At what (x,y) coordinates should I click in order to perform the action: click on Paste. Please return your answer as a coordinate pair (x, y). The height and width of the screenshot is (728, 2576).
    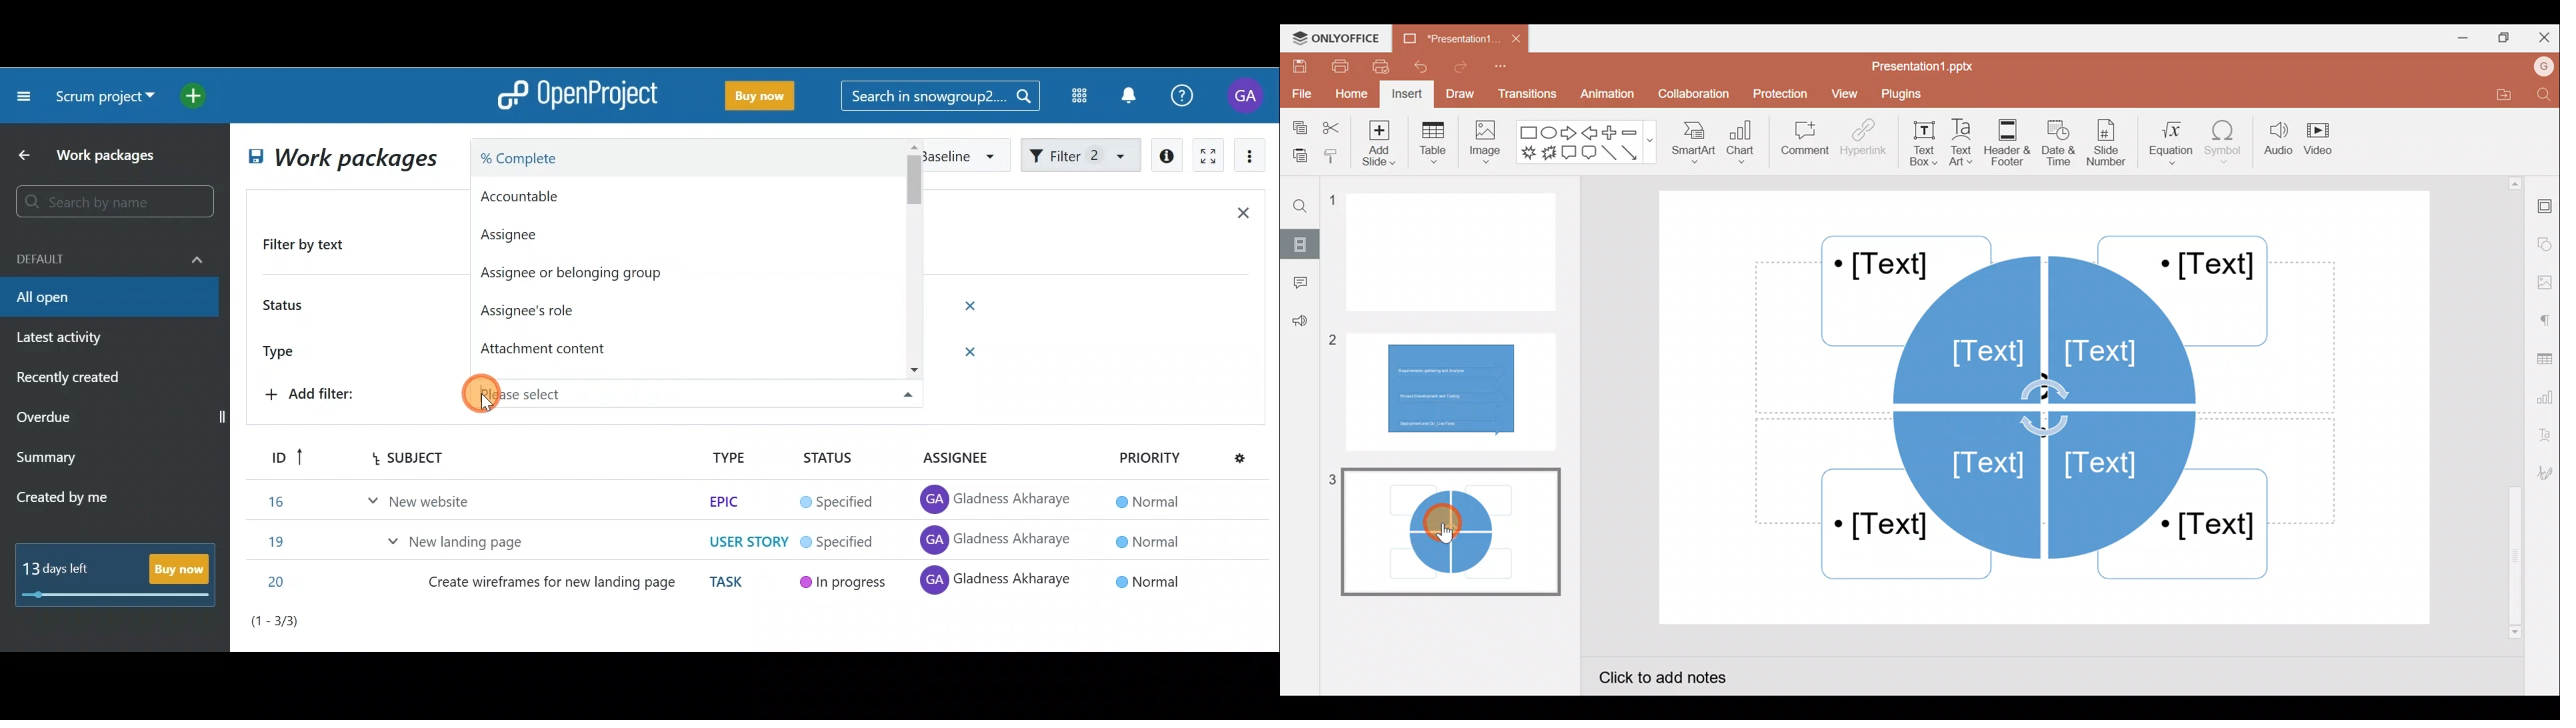
    Looking at the image, I should click on (1297, 153).